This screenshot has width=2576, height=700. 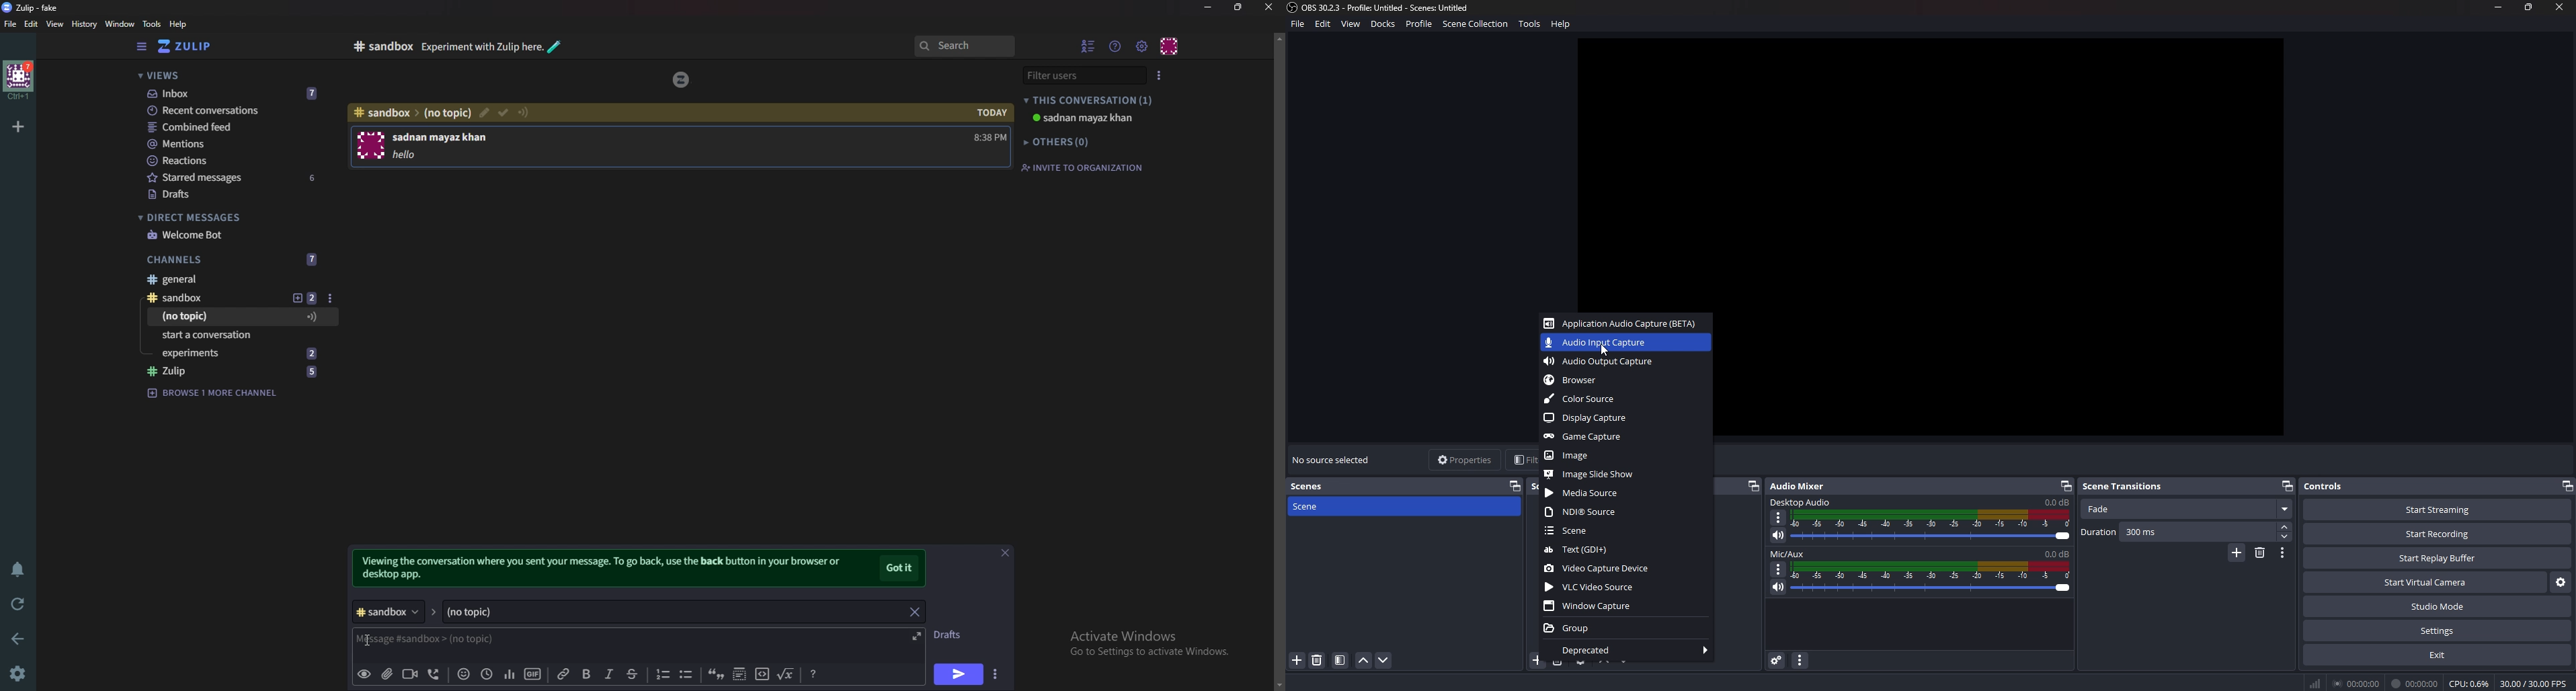 I want to click on # sandbox Experiment with zulip here, so click(x=459, y=47).